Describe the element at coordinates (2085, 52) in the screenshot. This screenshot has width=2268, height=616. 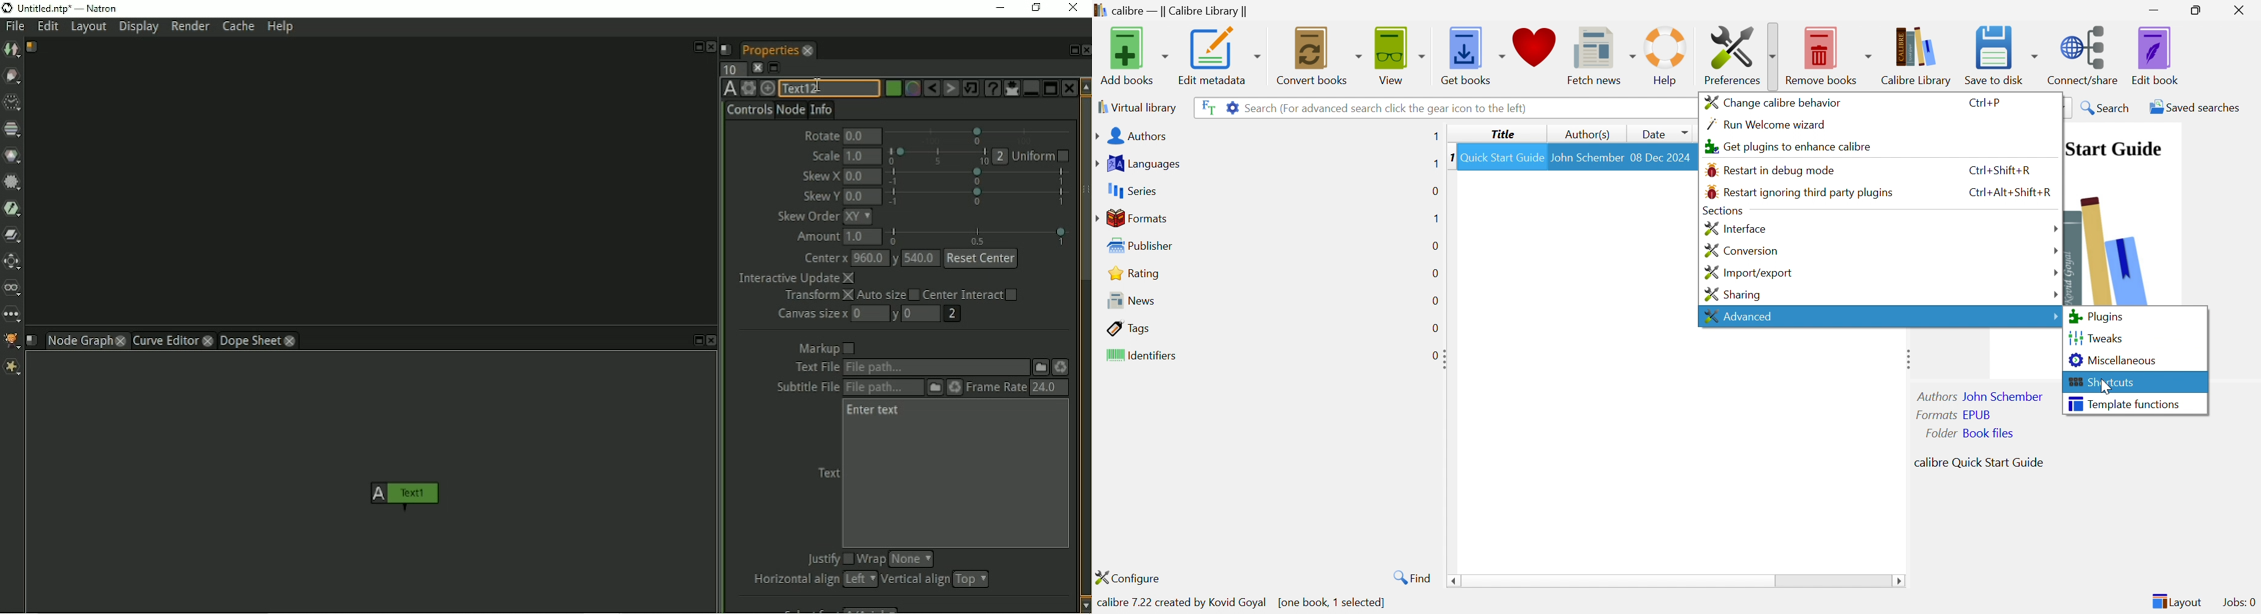
I see `Connect/share` at that location.